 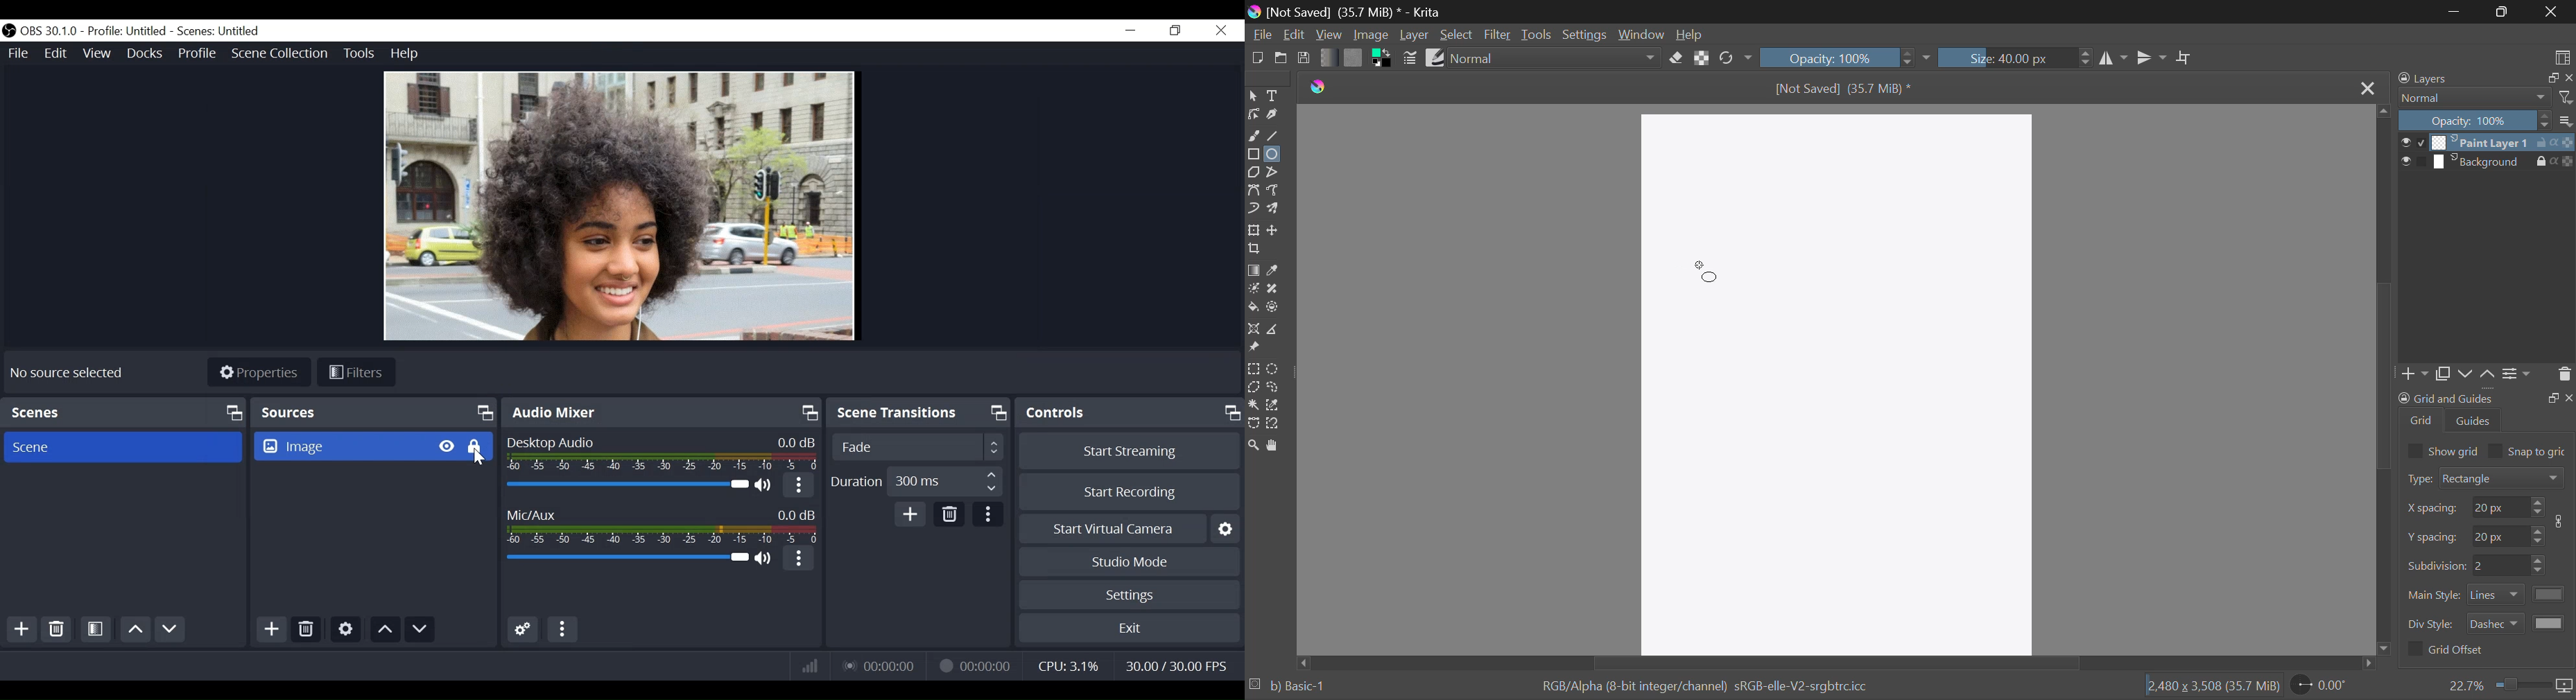 What do you see at coordinates (1253, 114) in the screenshot?
I see `Edit Shapes` at bounding box center [1253, 114].